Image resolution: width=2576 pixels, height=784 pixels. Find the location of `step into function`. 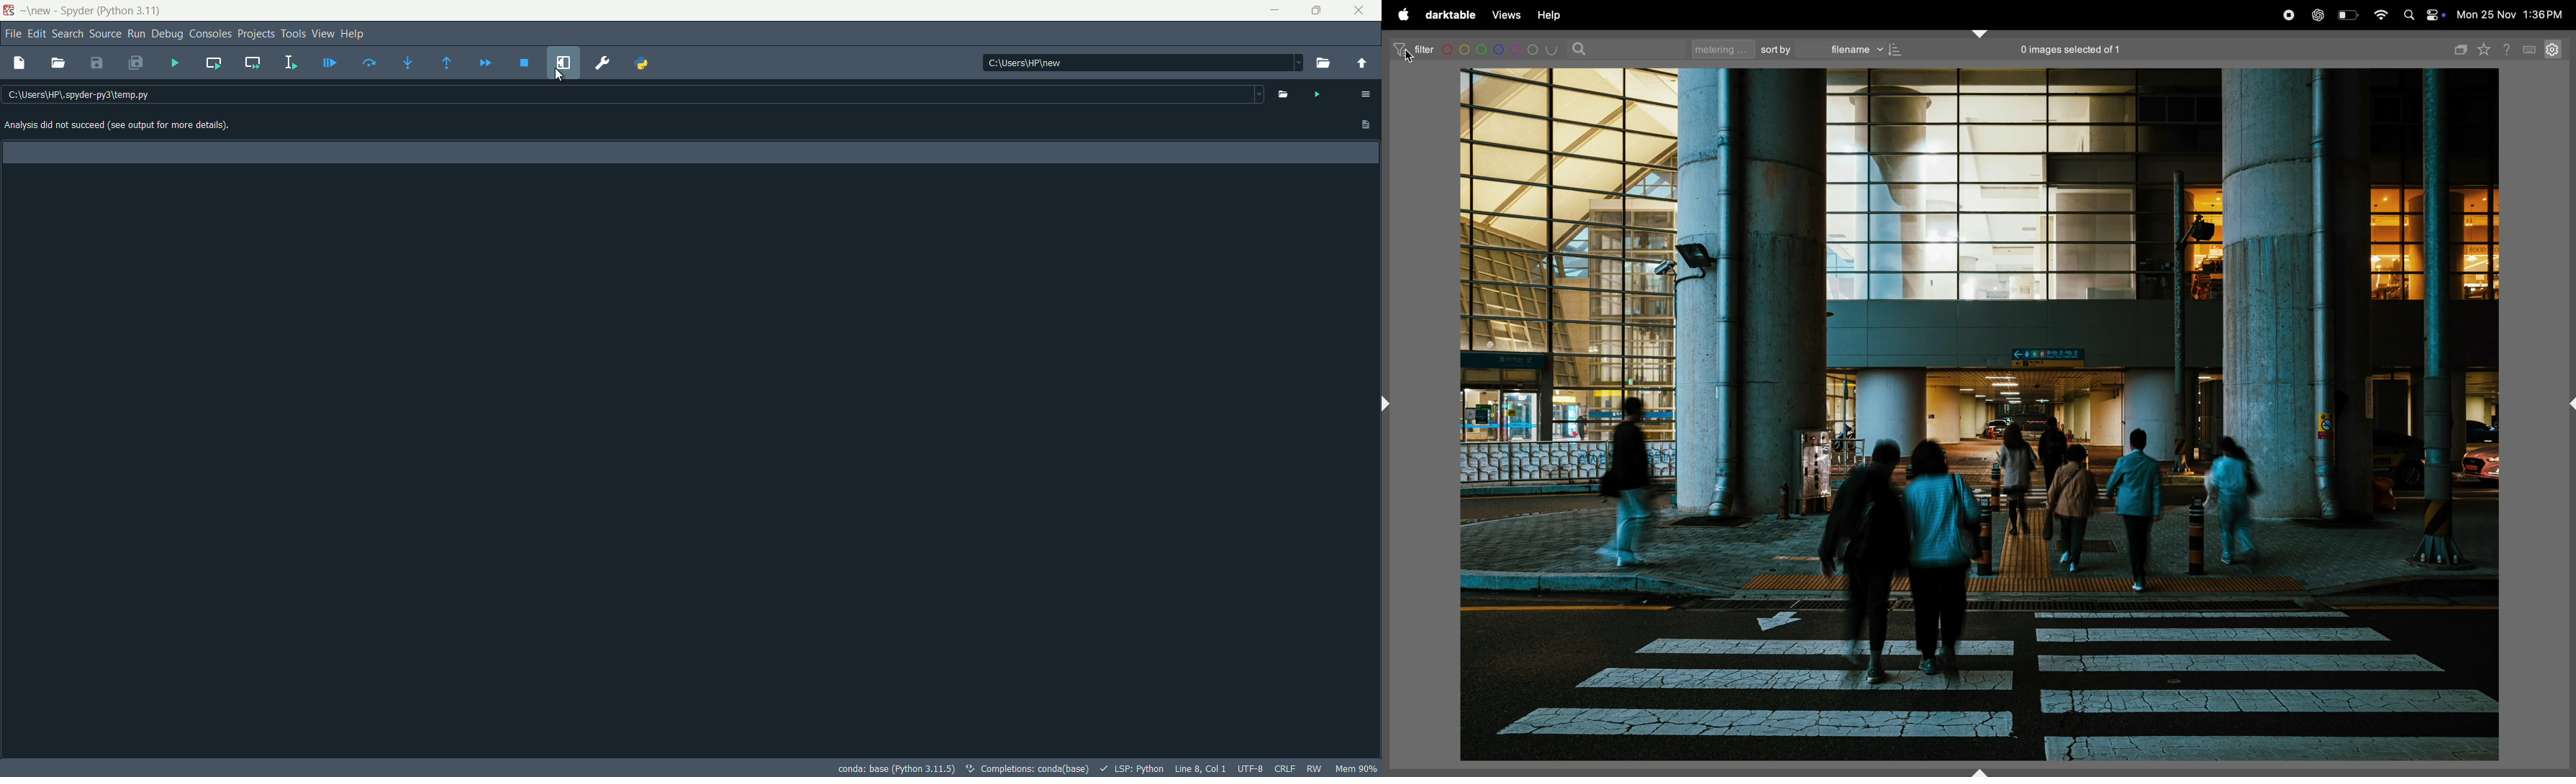

step into function is located at coordinates (409, 63).